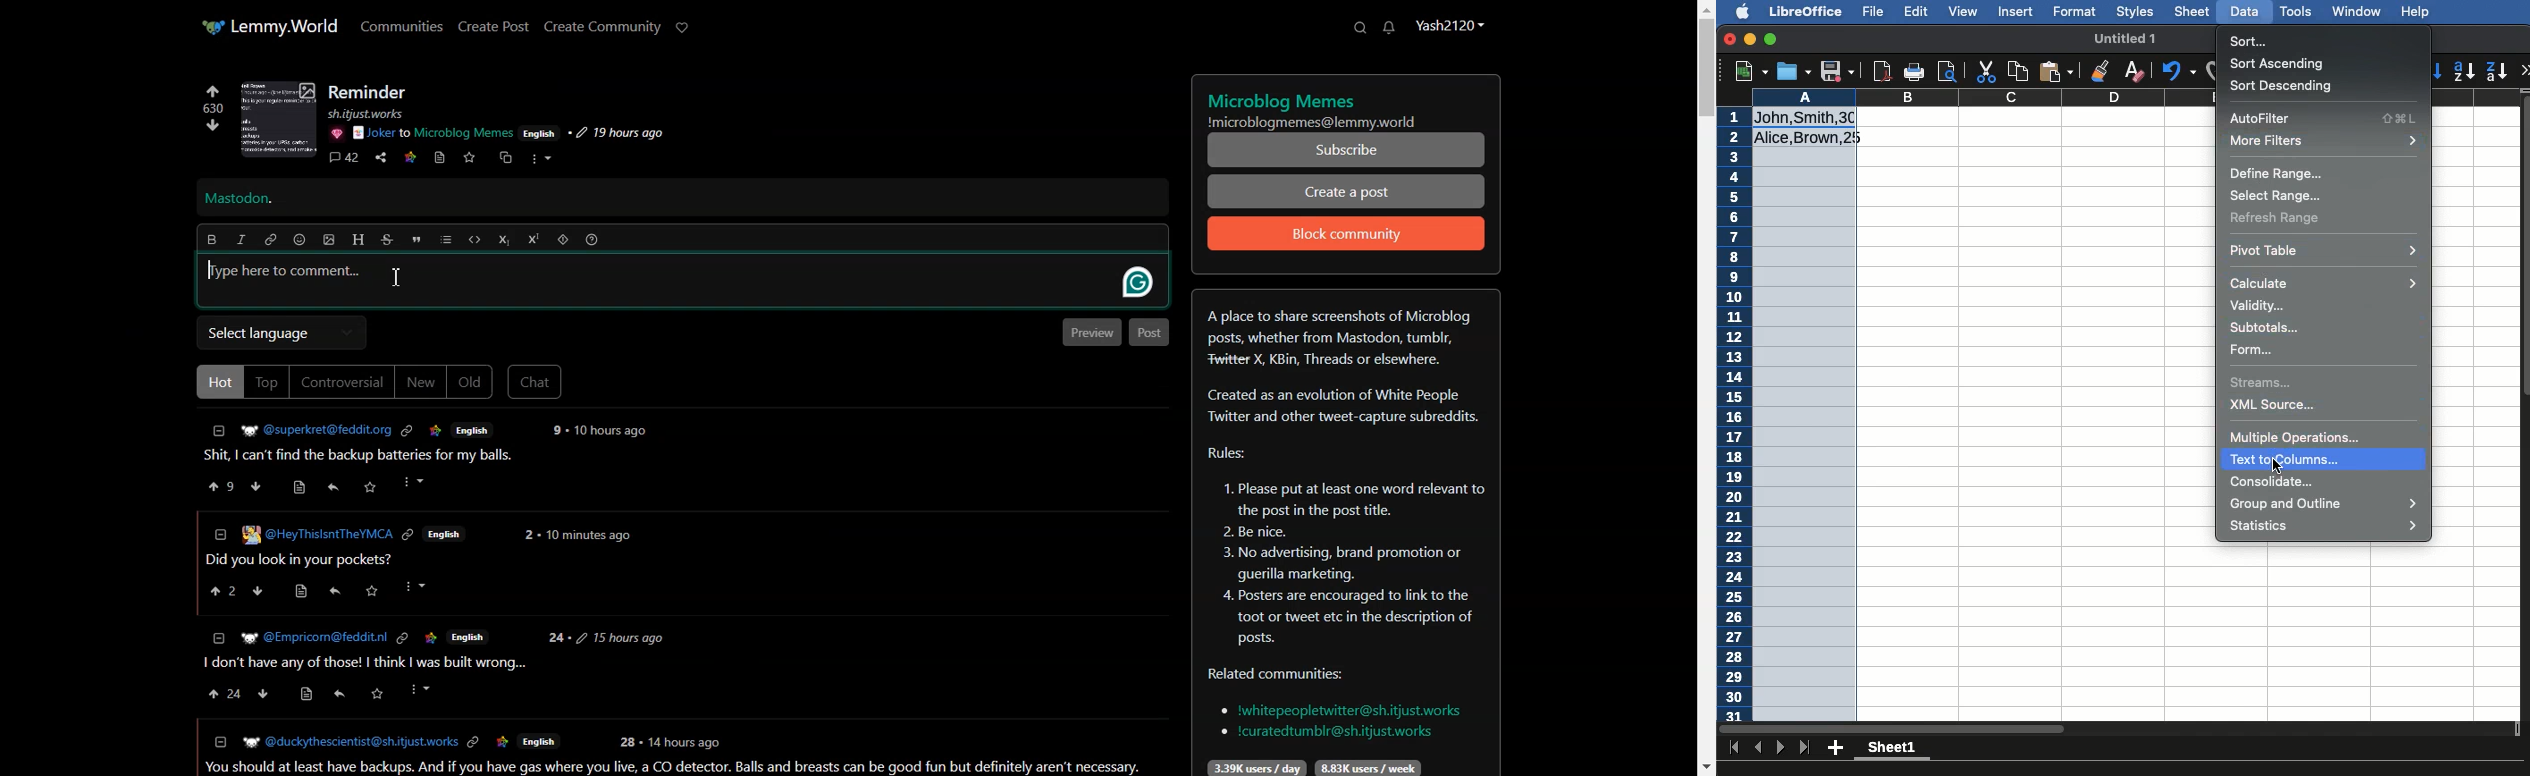  Describe the element at coordinates (369, 92) in the screenshot. I see `Text` at that location.